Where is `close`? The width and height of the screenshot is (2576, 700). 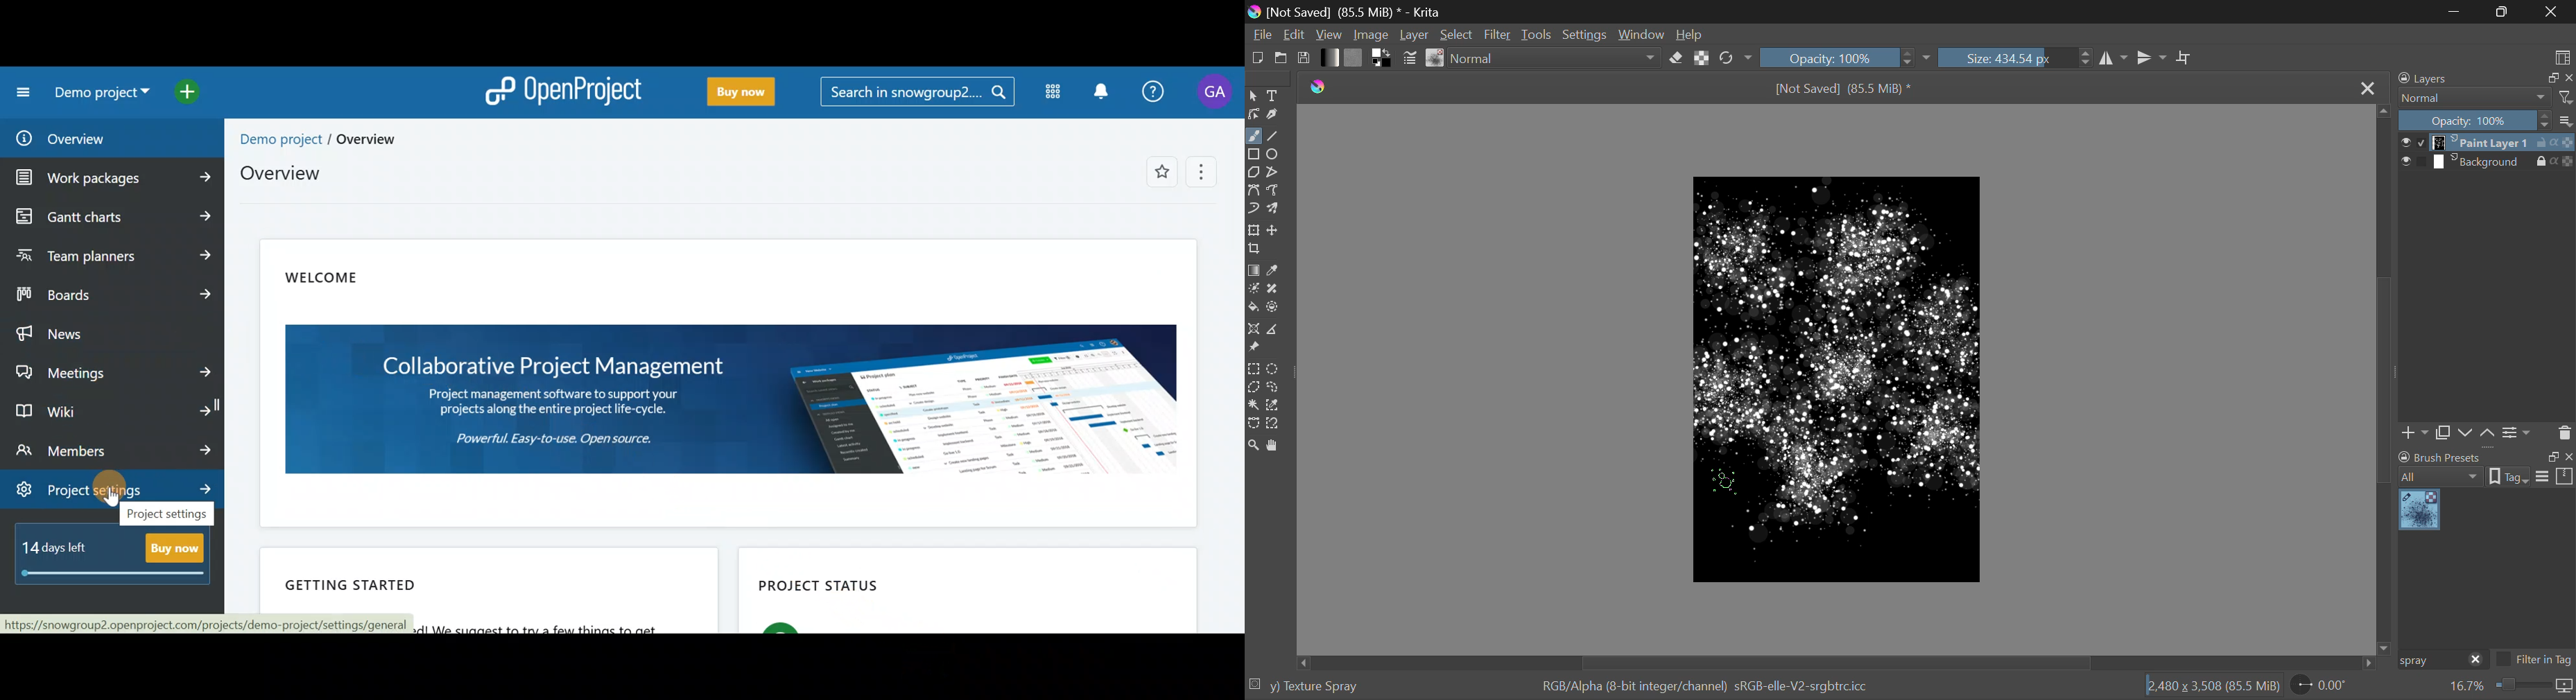 close is located at coordinates (2568, 457).